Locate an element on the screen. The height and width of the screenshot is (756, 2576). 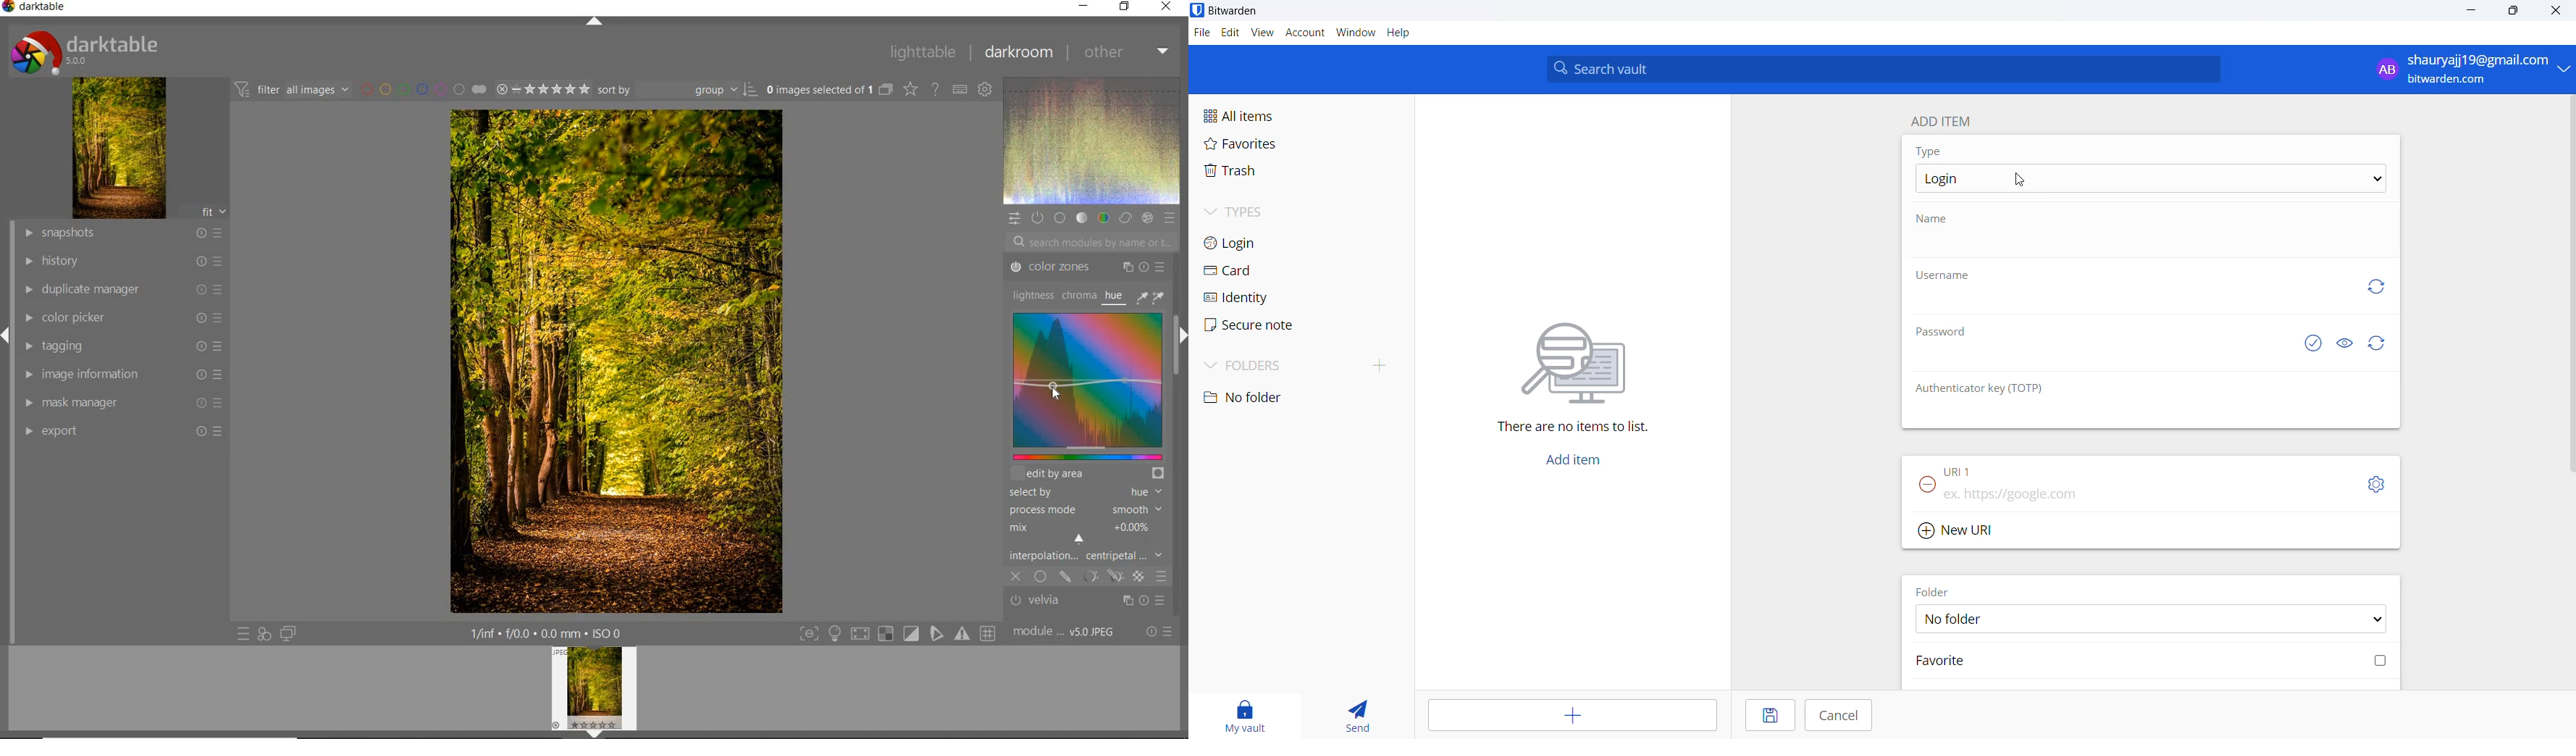
process mode is located at coordinates (1090, 509).